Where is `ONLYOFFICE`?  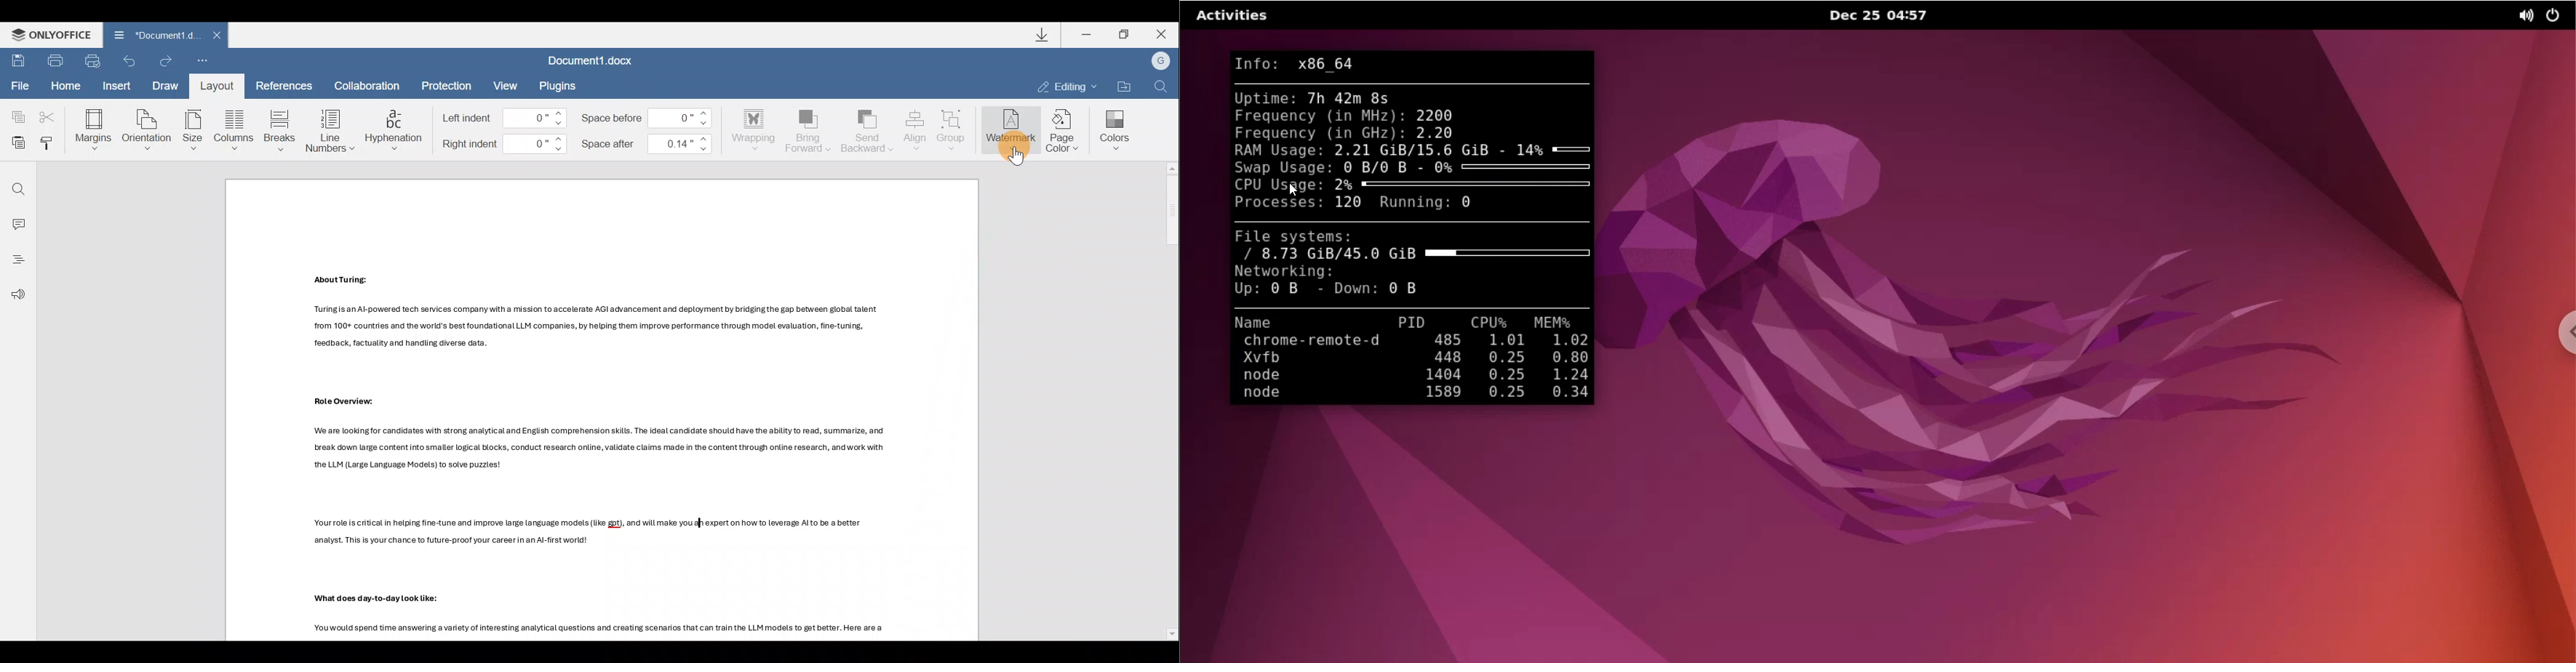
ONLYOFFICE is located at coordinates (51, 34).